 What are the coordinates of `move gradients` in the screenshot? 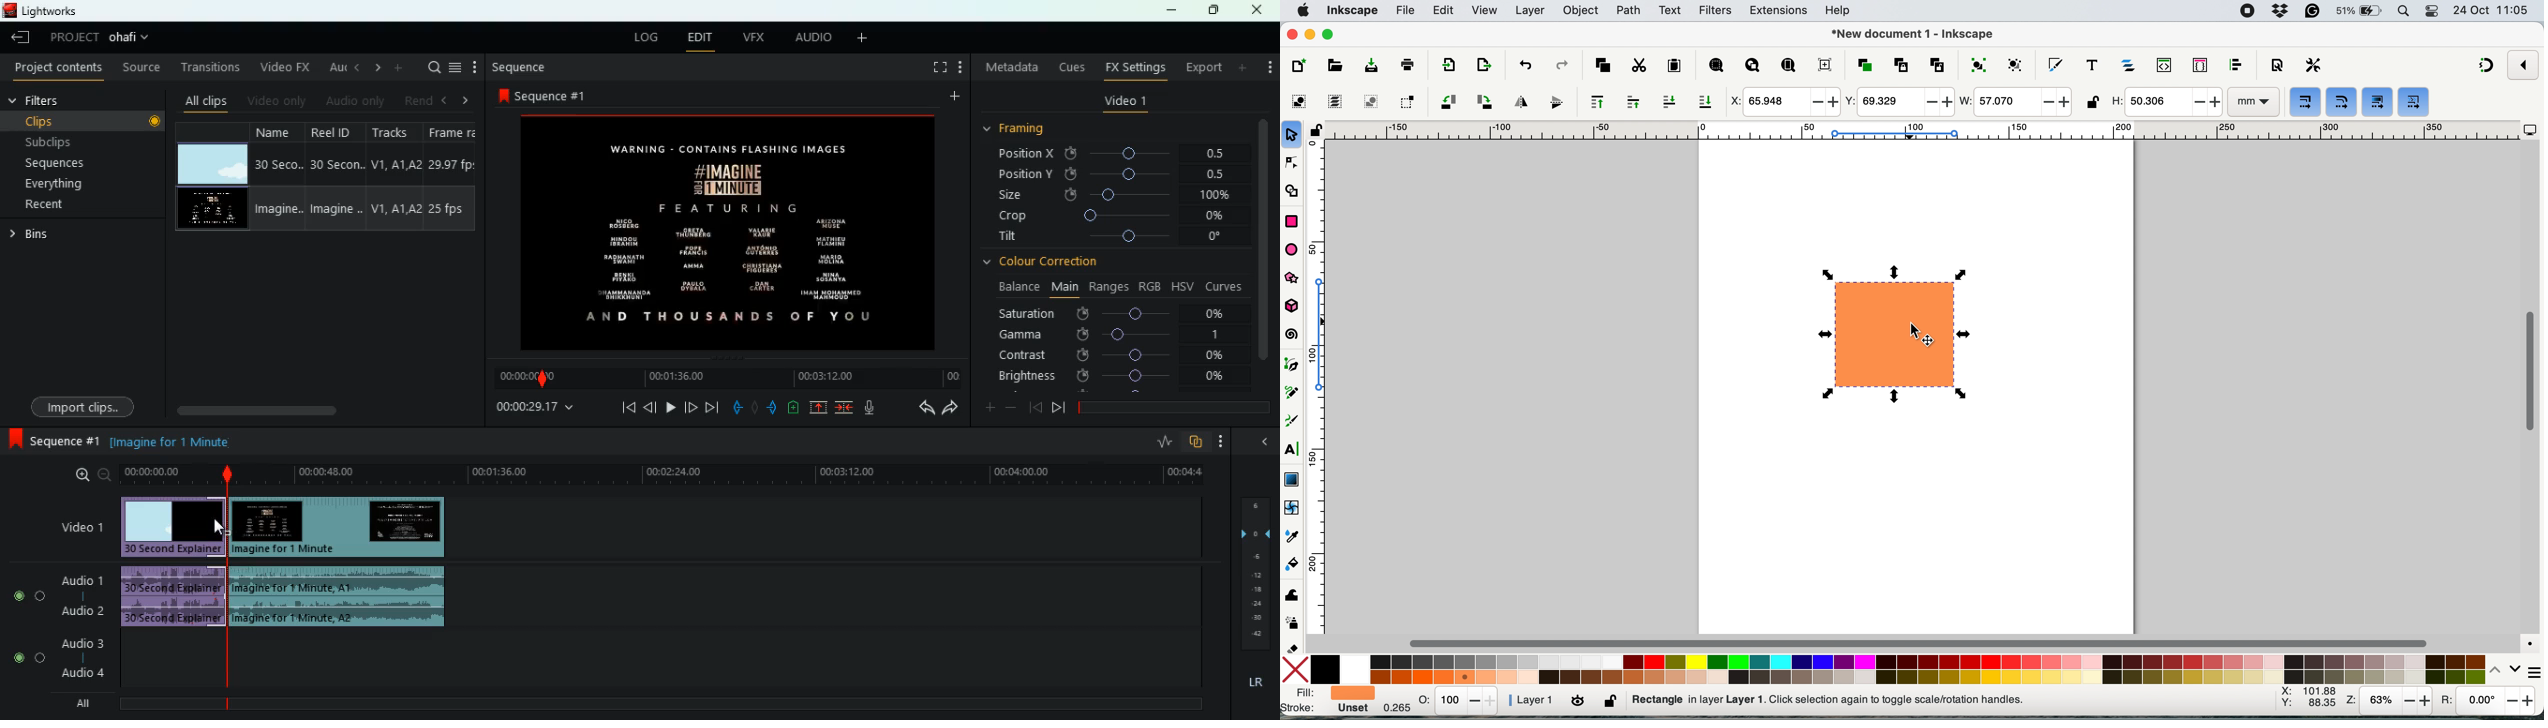 It's located at (2379, 101).